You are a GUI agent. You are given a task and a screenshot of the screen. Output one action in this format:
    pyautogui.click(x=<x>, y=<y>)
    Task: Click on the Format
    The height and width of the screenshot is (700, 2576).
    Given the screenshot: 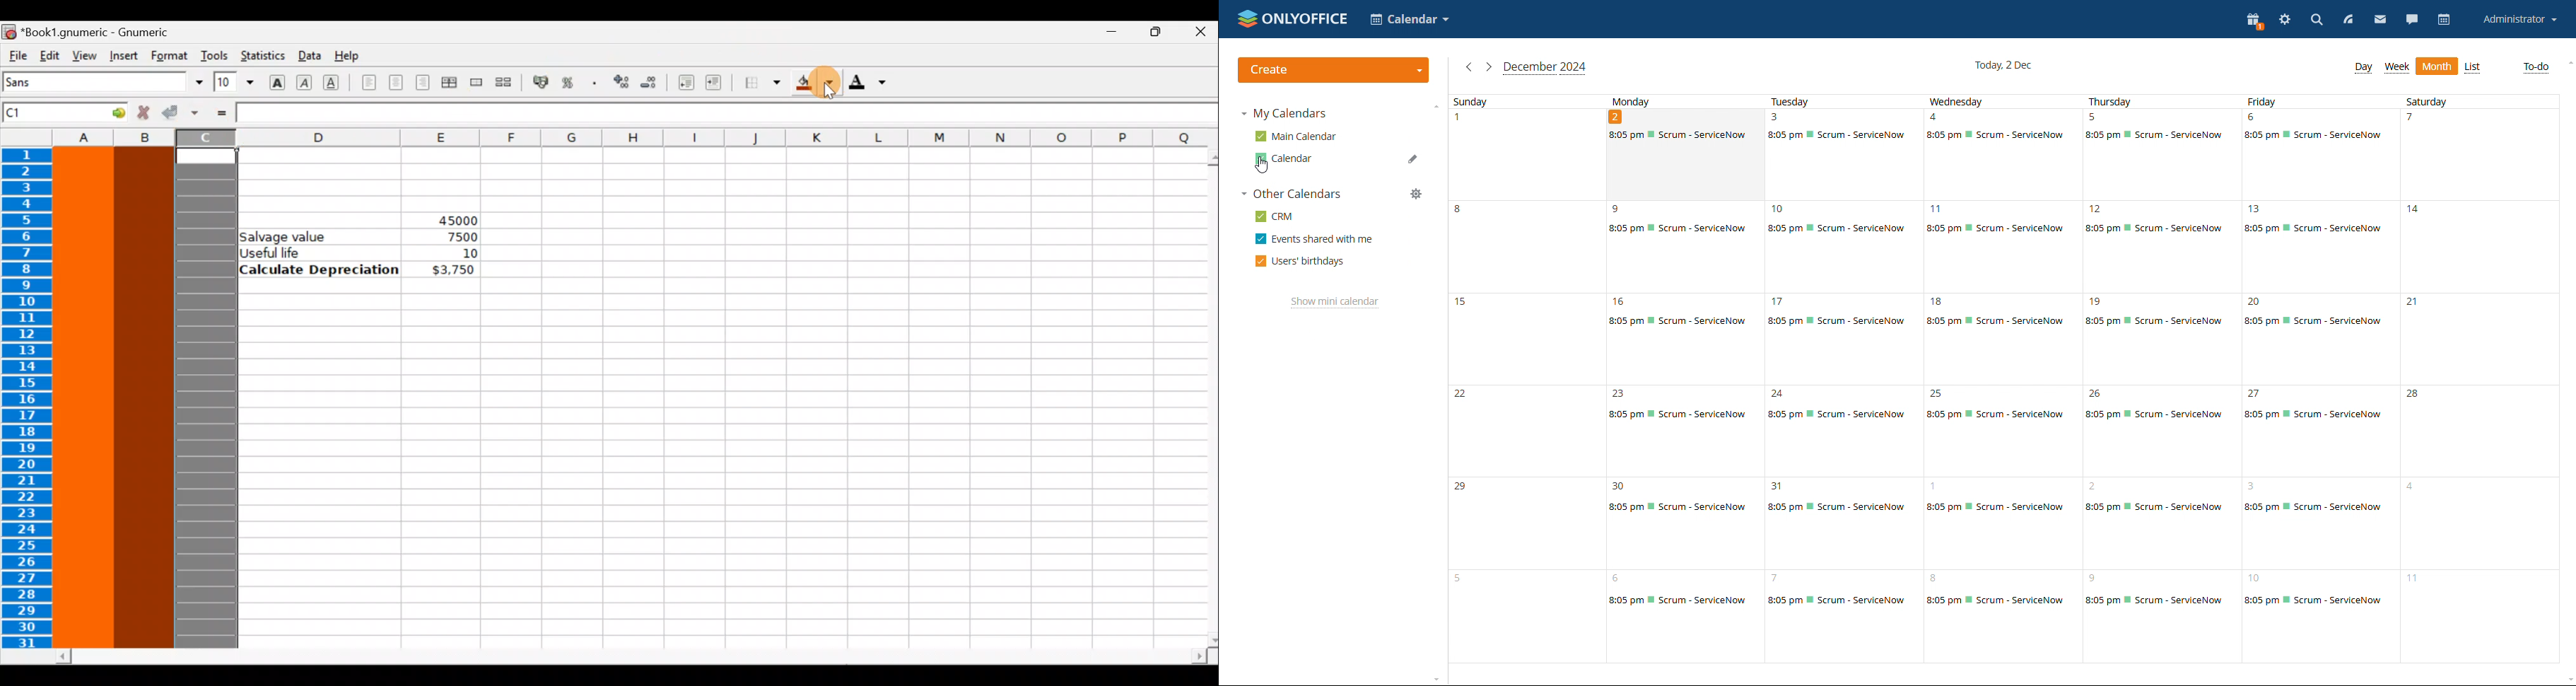 What is the action you would take?
    pyautogui.click(x=171, y=55)
    